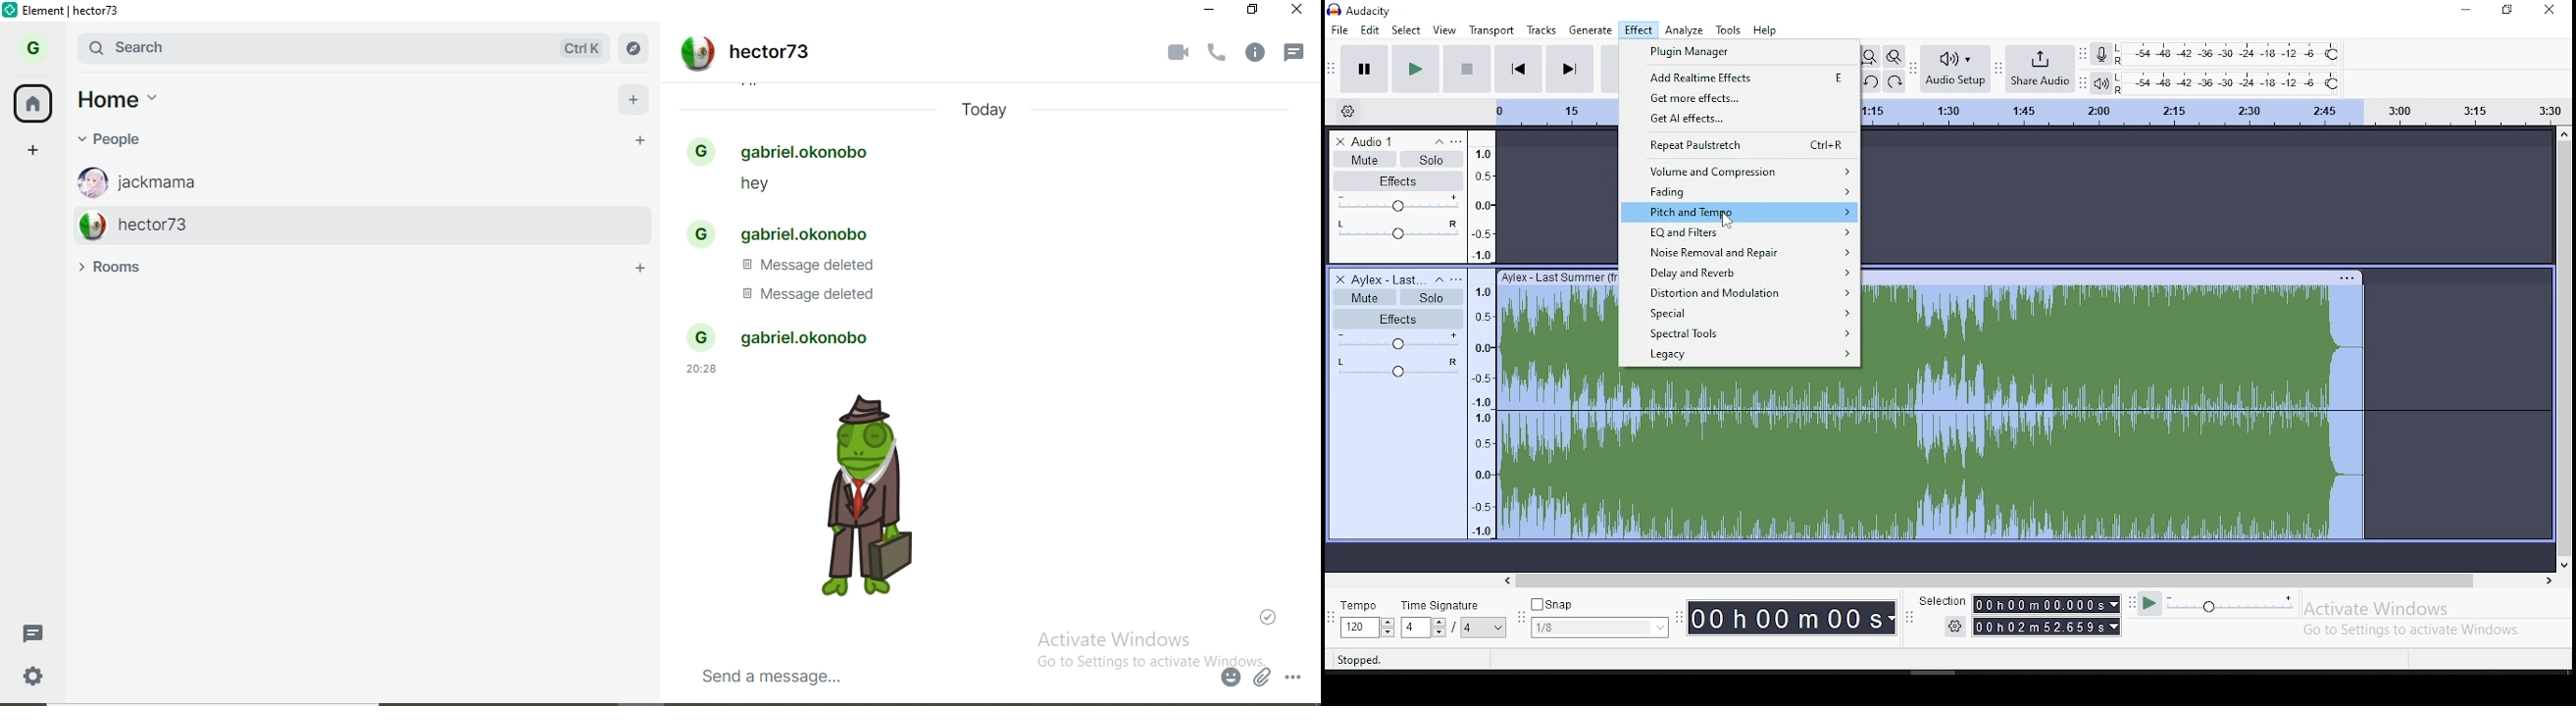 The height and width of the screenshot is (728, 2576). Describe the element at coordinates (1870, 55) in the screenshot. I see `fit project to width` at that location.